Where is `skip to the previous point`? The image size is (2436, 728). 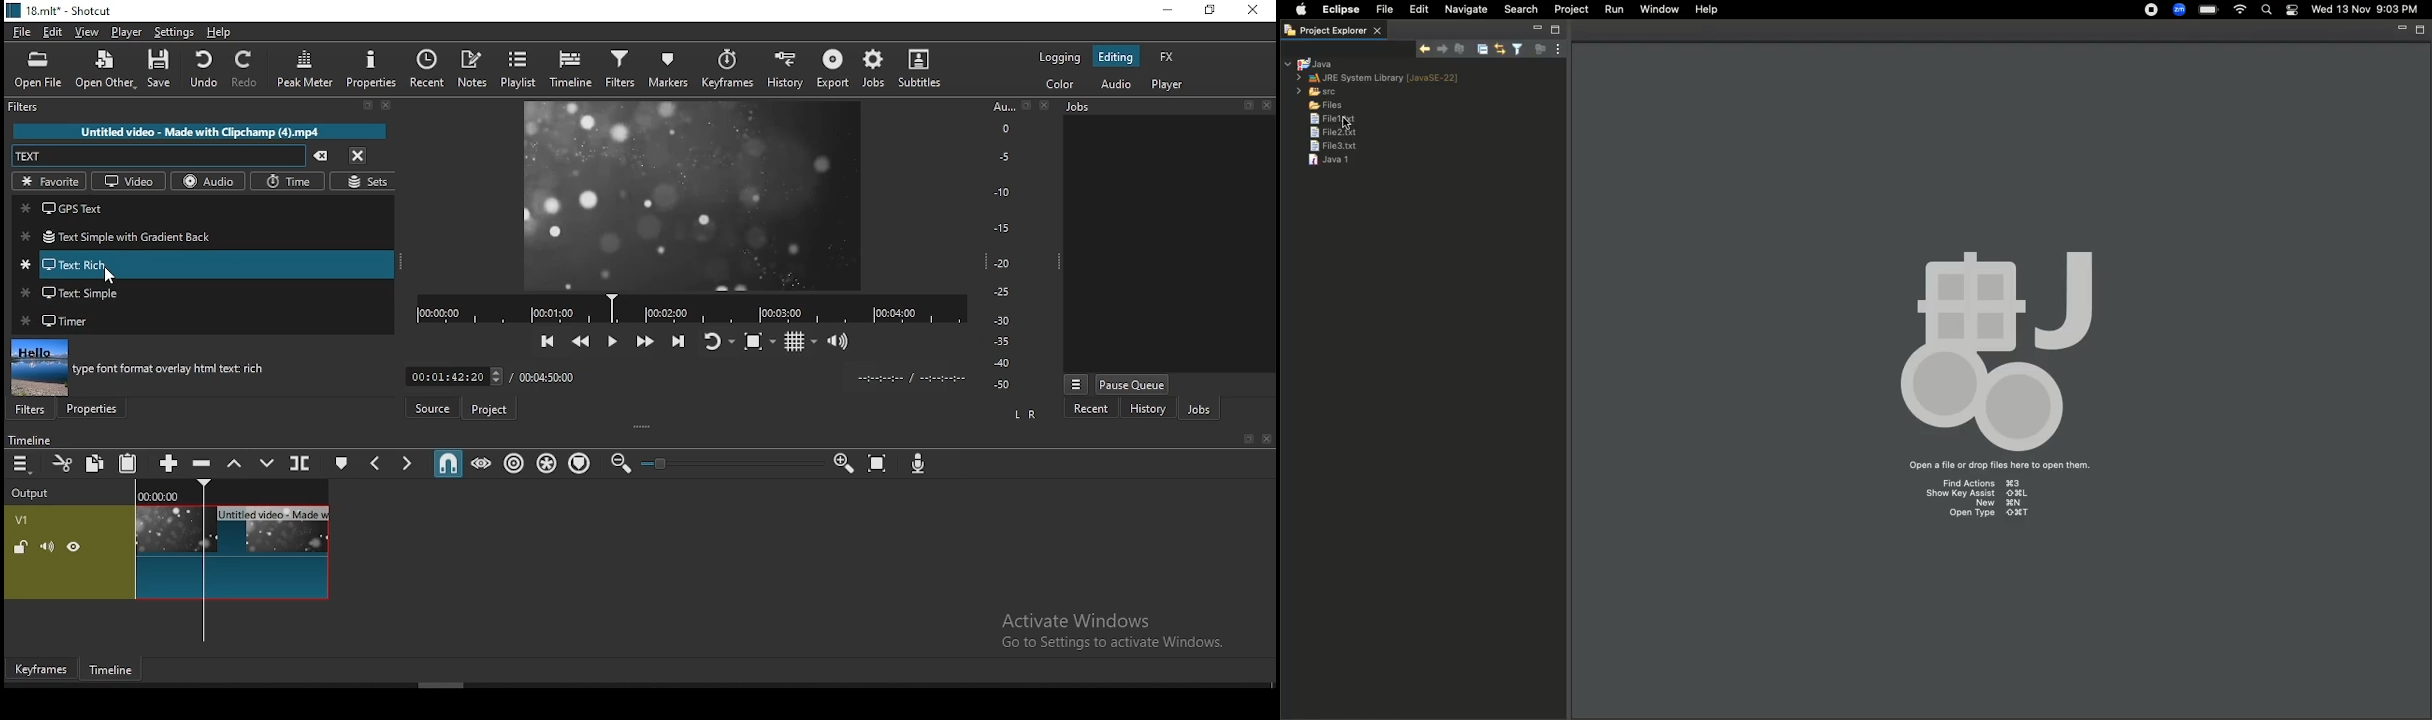 skip to the previous point is located at coordinates (548, 341).